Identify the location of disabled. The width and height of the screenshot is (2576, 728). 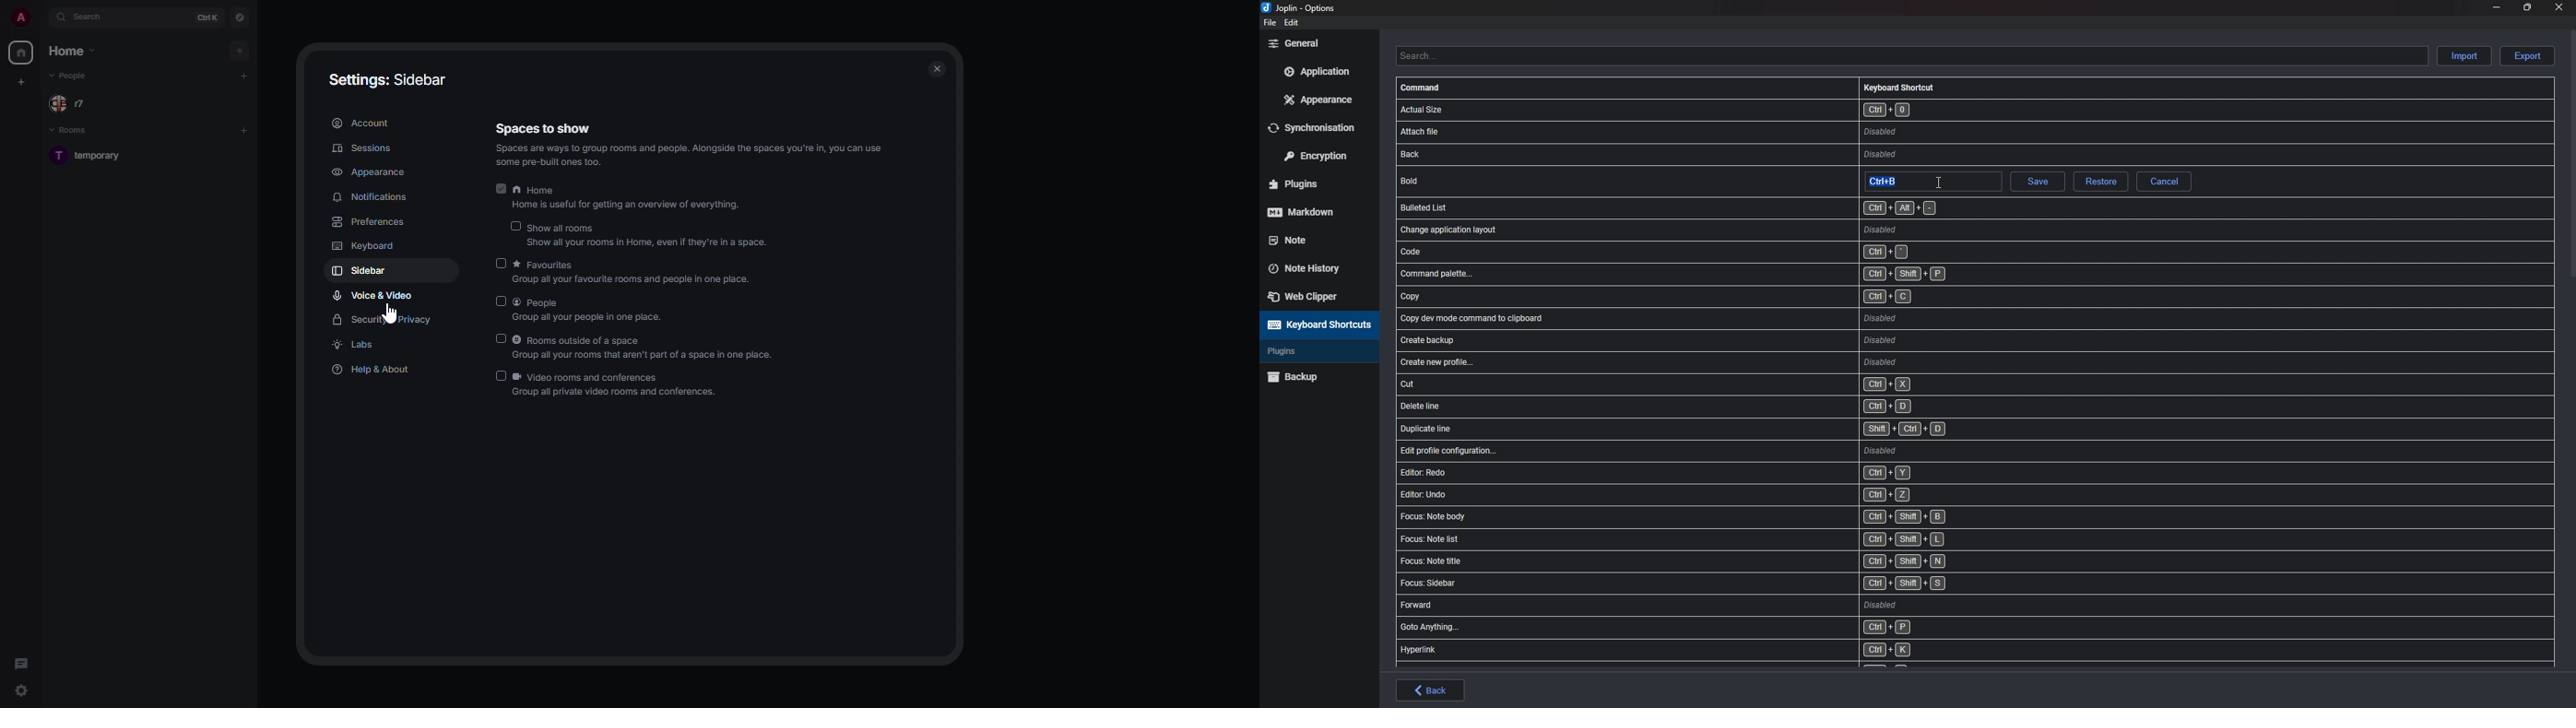
(516, 228).